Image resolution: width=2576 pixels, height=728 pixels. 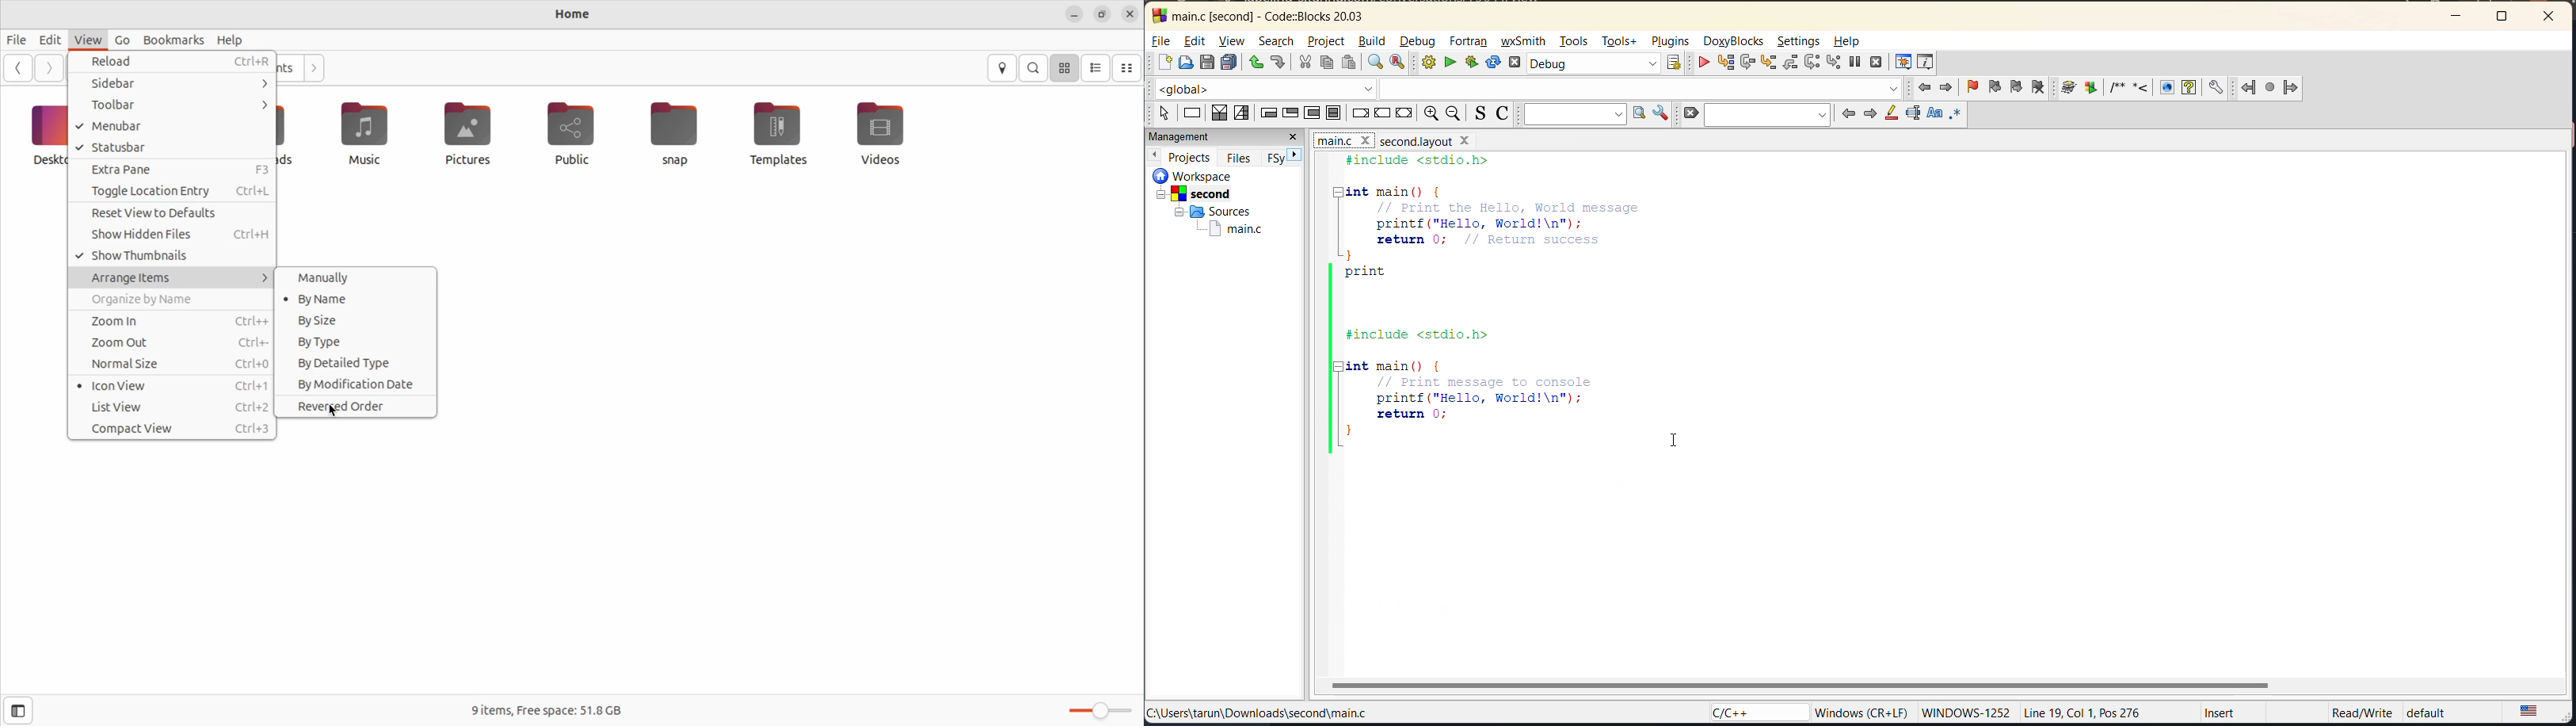 I want to click on fortran references, so click(x=2271, y=89).